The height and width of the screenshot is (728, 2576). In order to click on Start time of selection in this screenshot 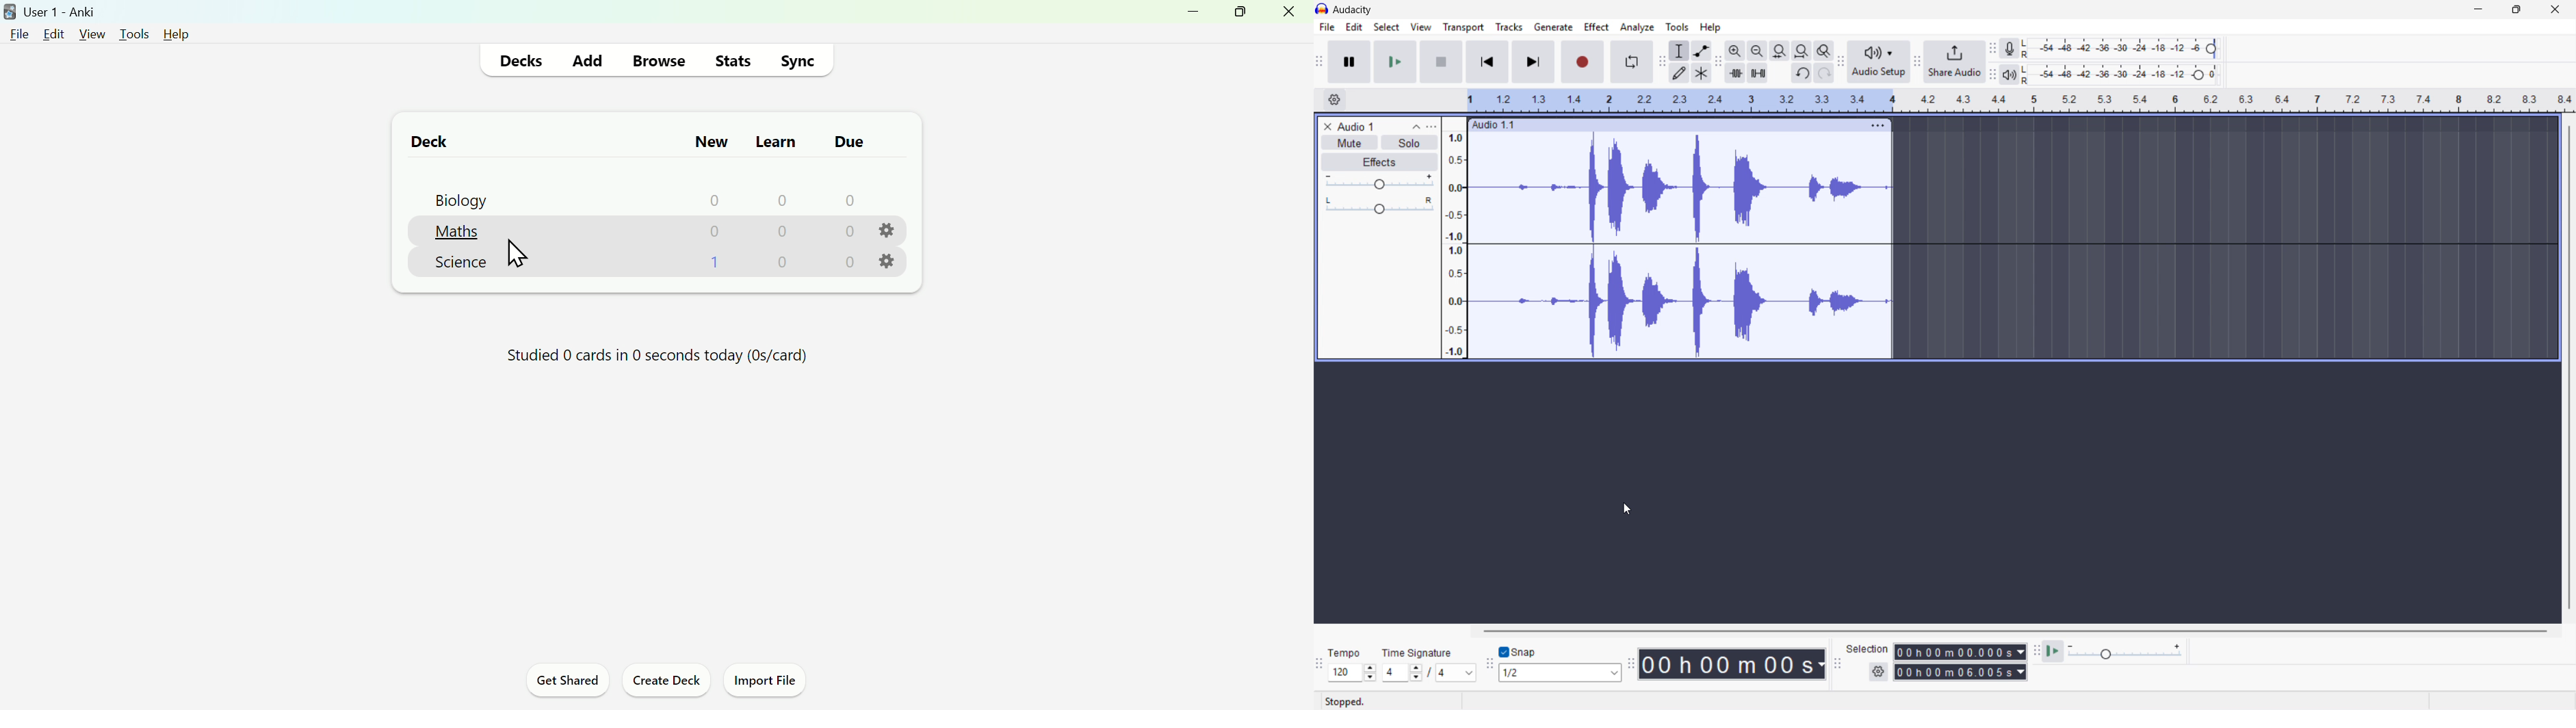, I will do `click(1960, 652)`.